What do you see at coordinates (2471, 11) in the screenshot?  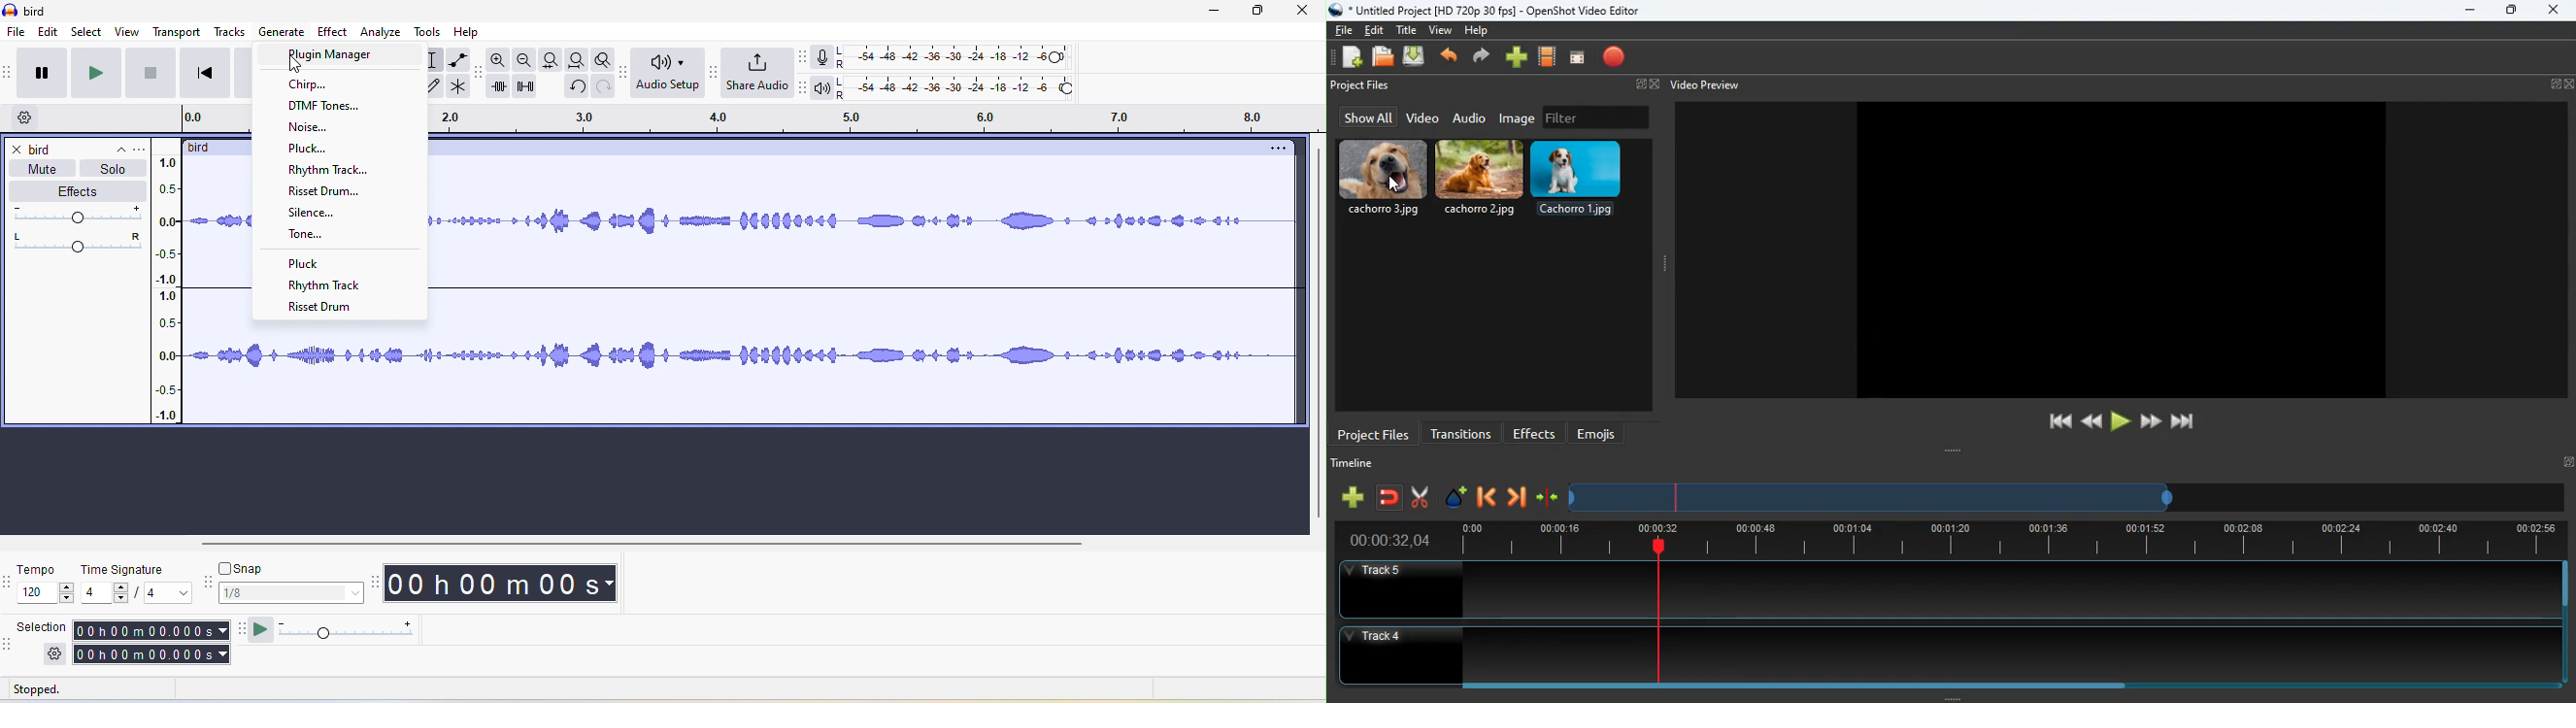 I see `minimize` at bounding box center [2471, 11].